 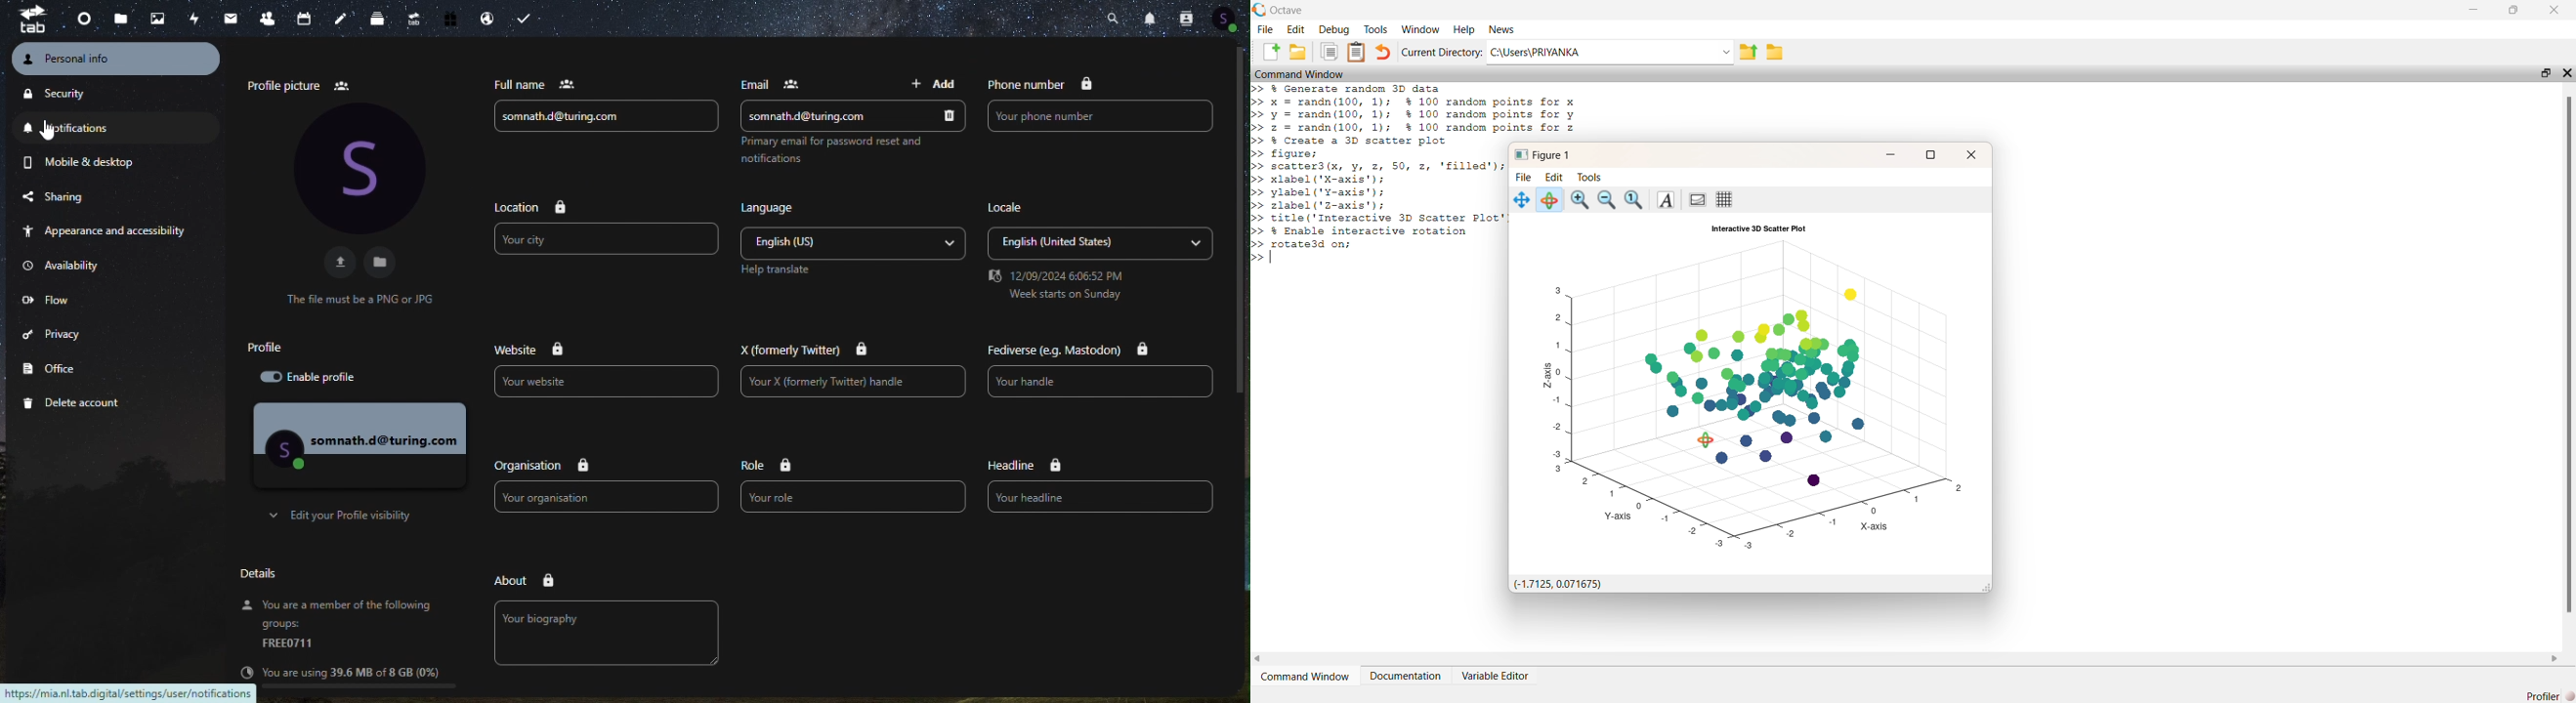 I want to click on note, so click(x=343, y=17).